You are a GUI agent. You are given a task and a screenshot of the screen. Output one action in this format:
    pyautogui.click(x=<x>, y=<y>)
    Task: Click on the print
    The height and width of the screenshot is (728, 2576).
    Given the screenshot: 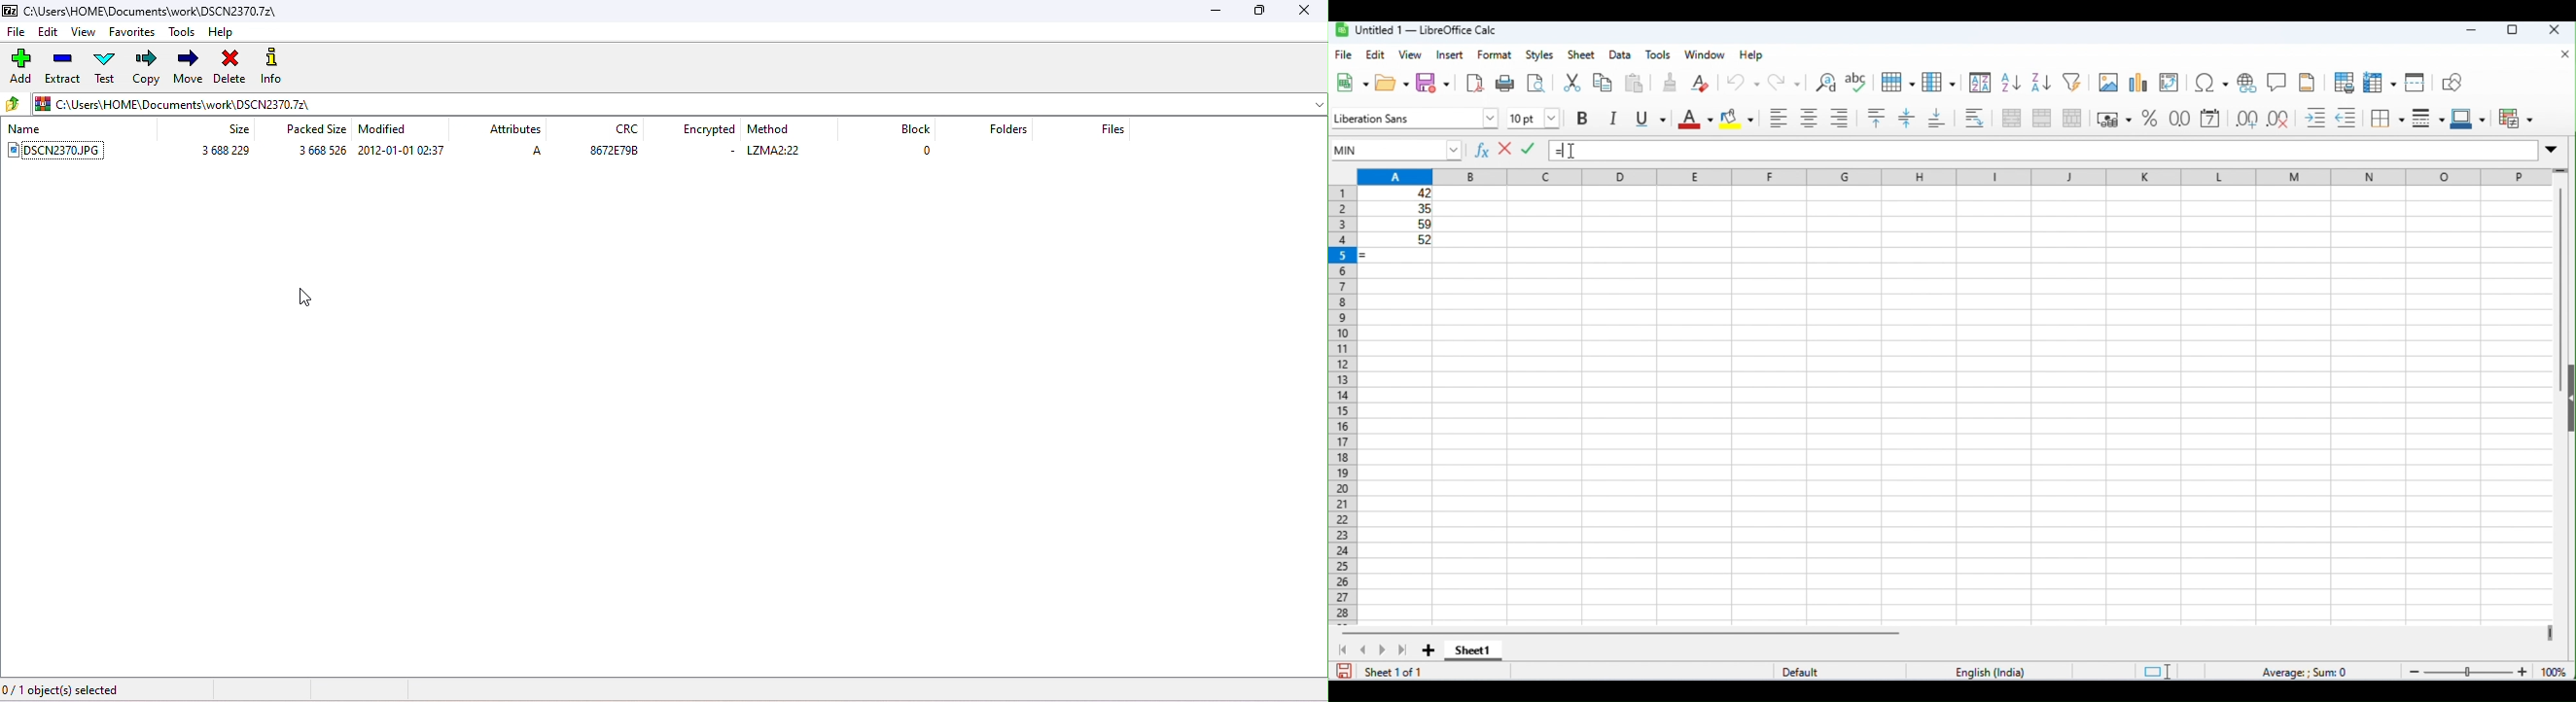 What is the action you would take?
    pyautogui.click(x=1504, y=83)
    